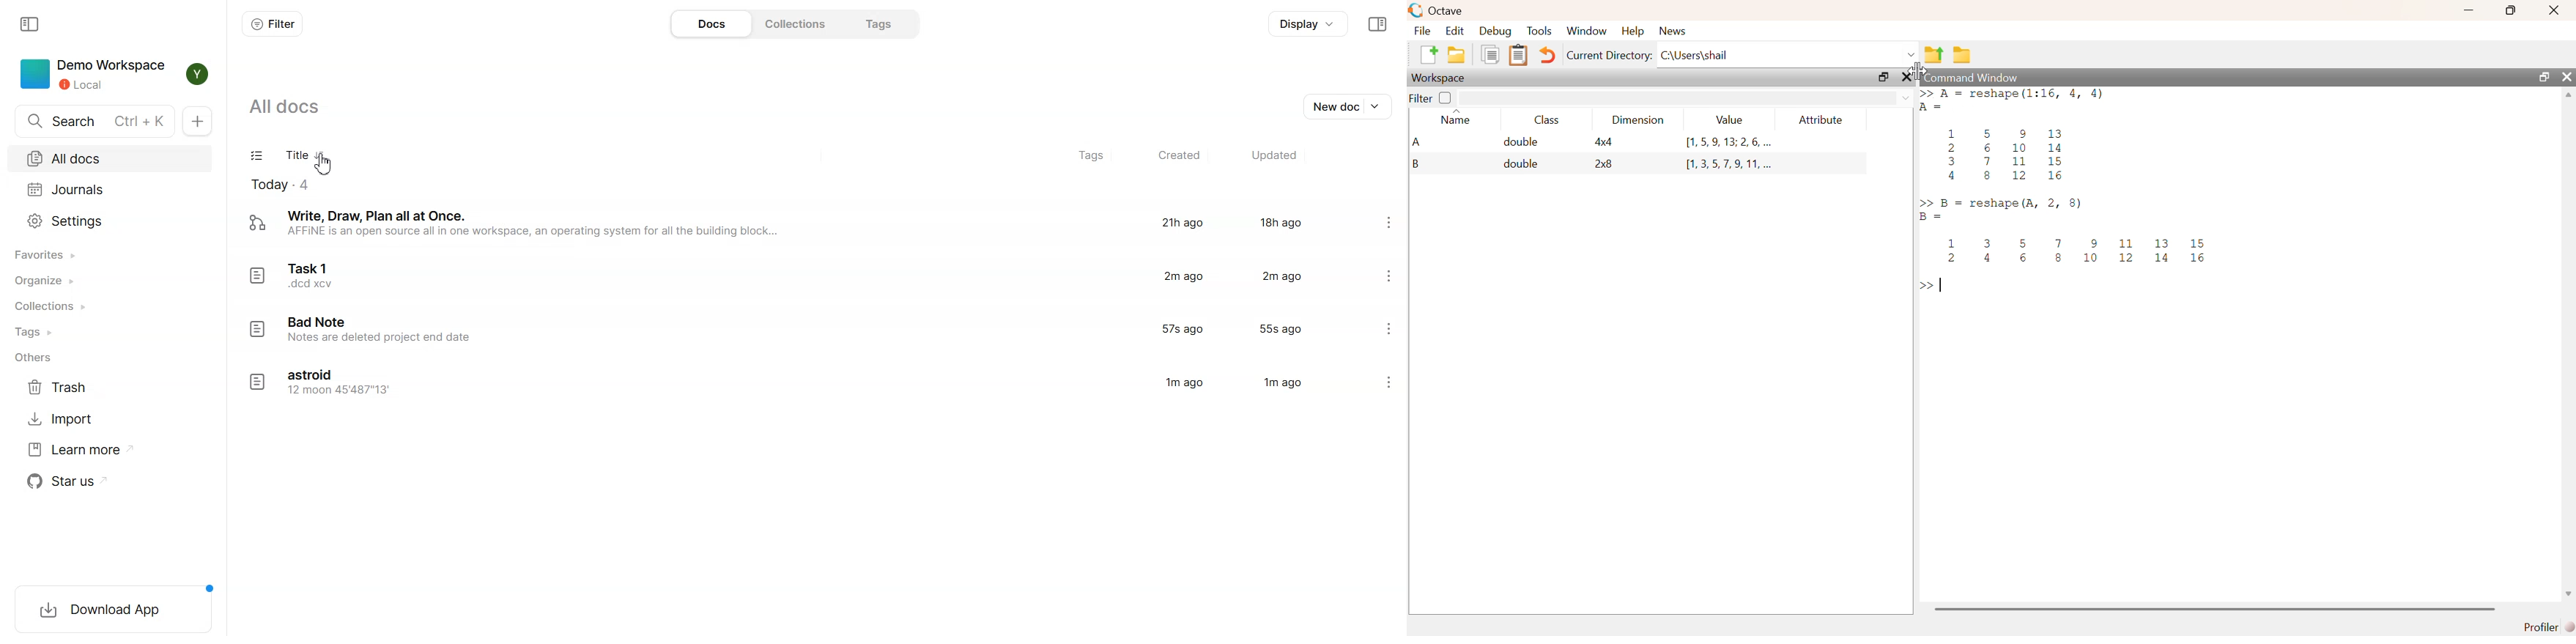 The width and height of the screenshot is (2576, 644). Describe the element at coordinates (311, 374) in the screenshot. I see `astroid` at that location.